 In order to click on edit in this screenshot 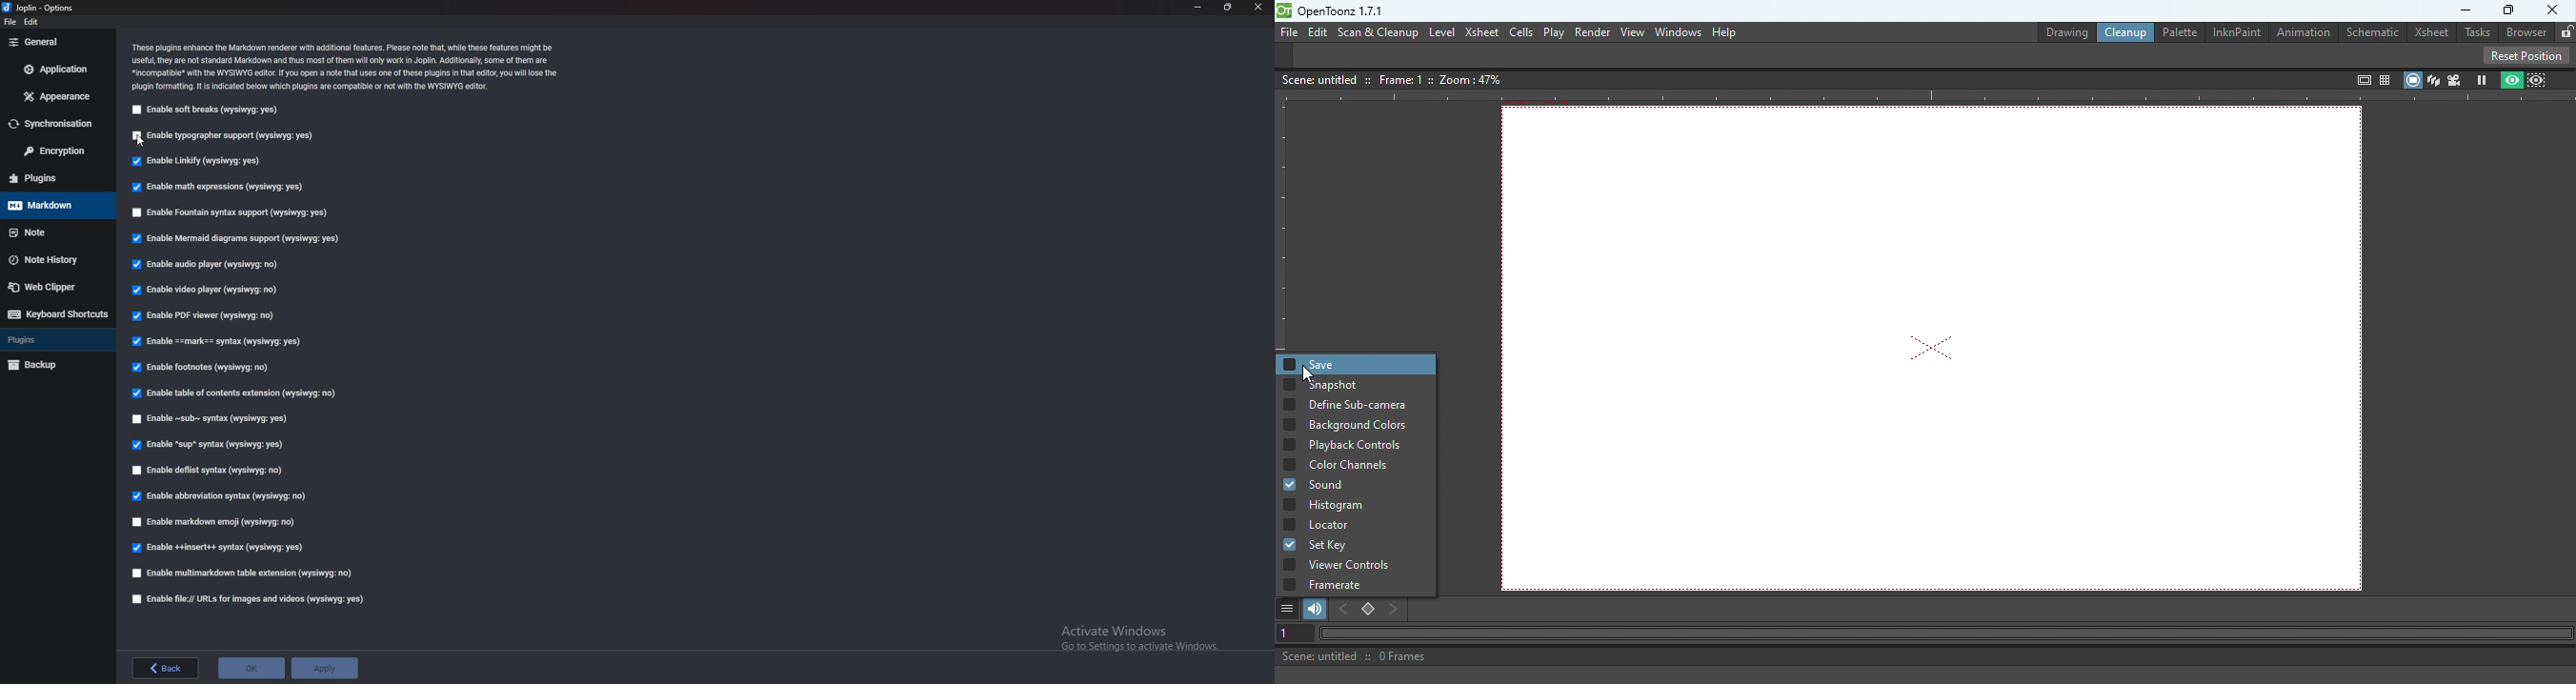, I will do `click(32, 22)`.